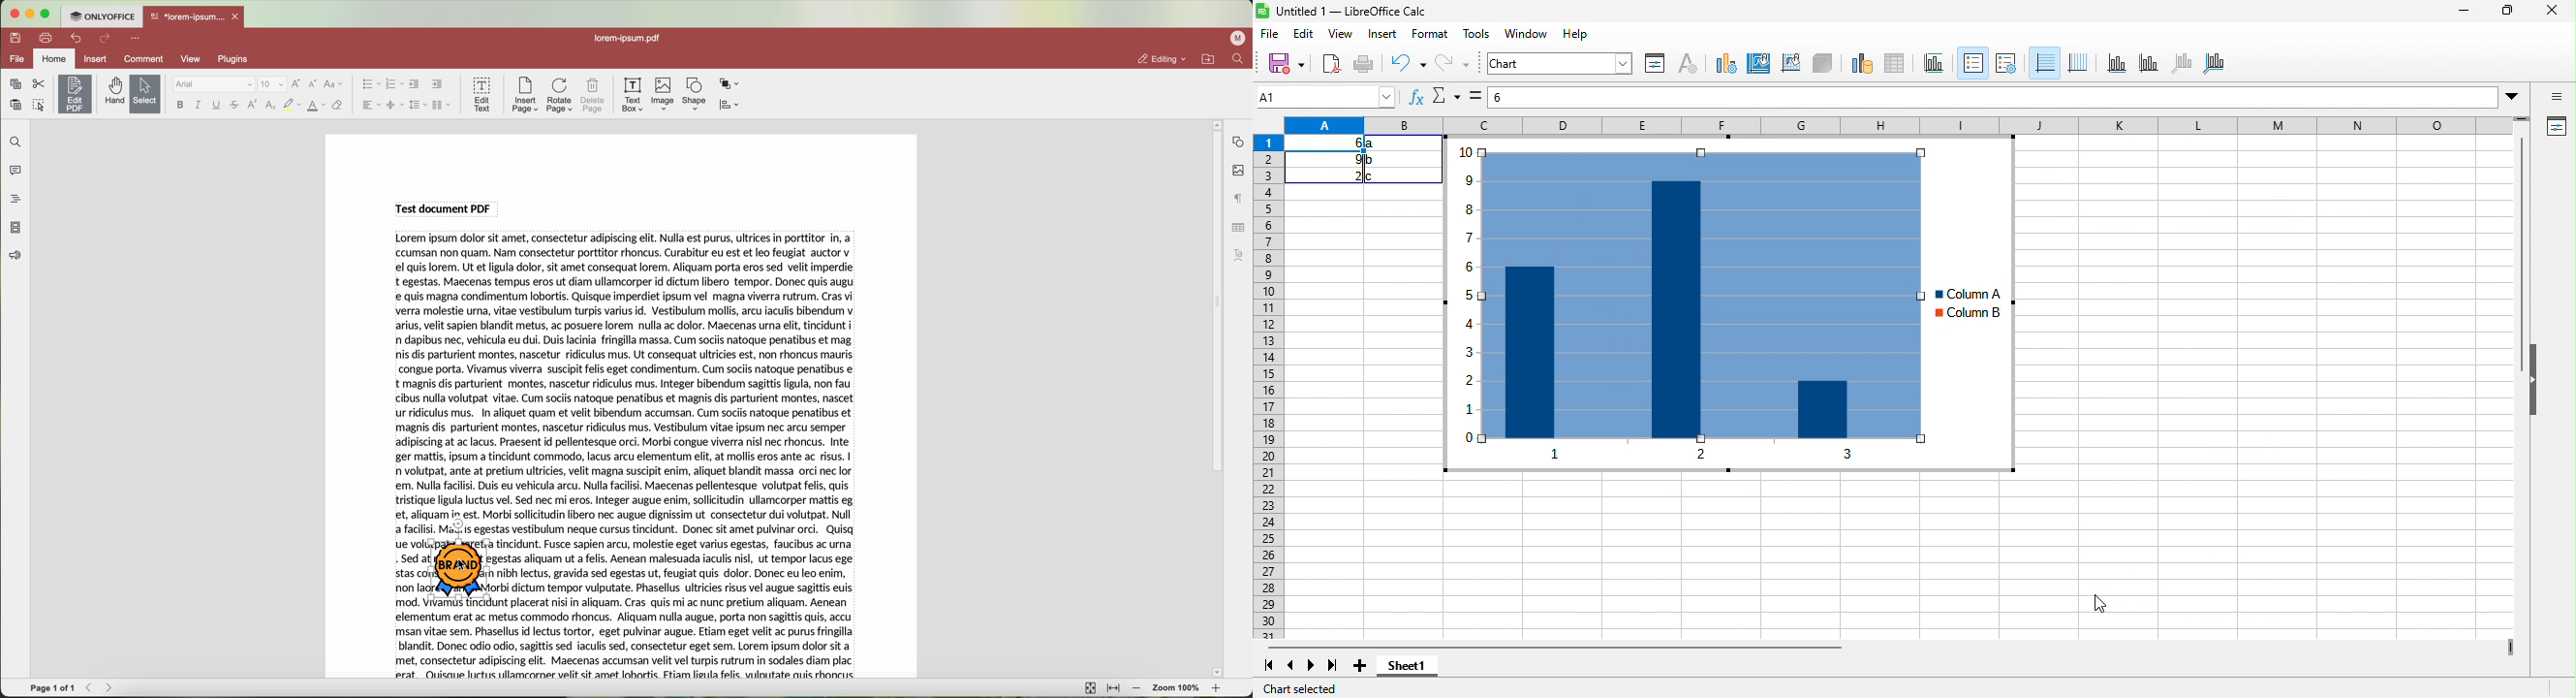 This screenshot has height=700, width=2576. Describe the element at coordinates (1861, 64) in the screenshot. I see `data ranges` at that location.